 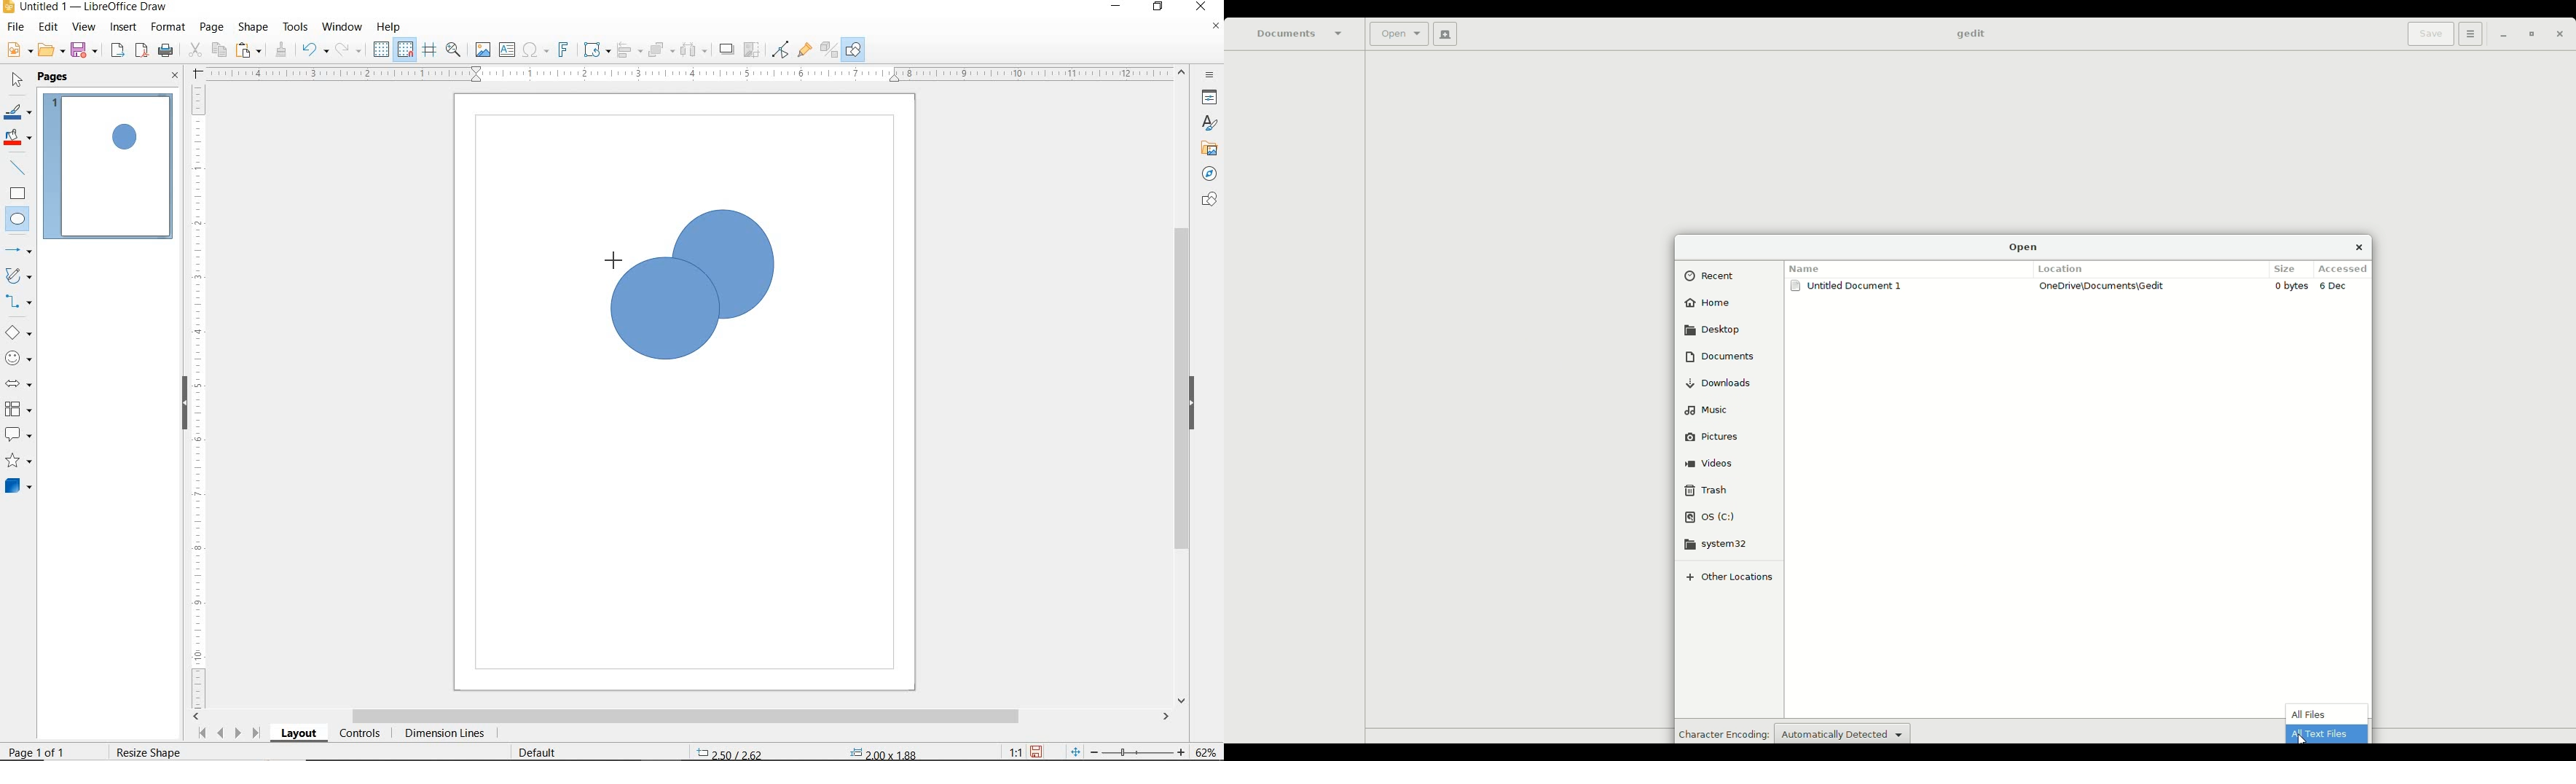 What do you see at coordinates (169, 27) in the screenshot?
I see `FORMAT` at bounding box center [169, 27].